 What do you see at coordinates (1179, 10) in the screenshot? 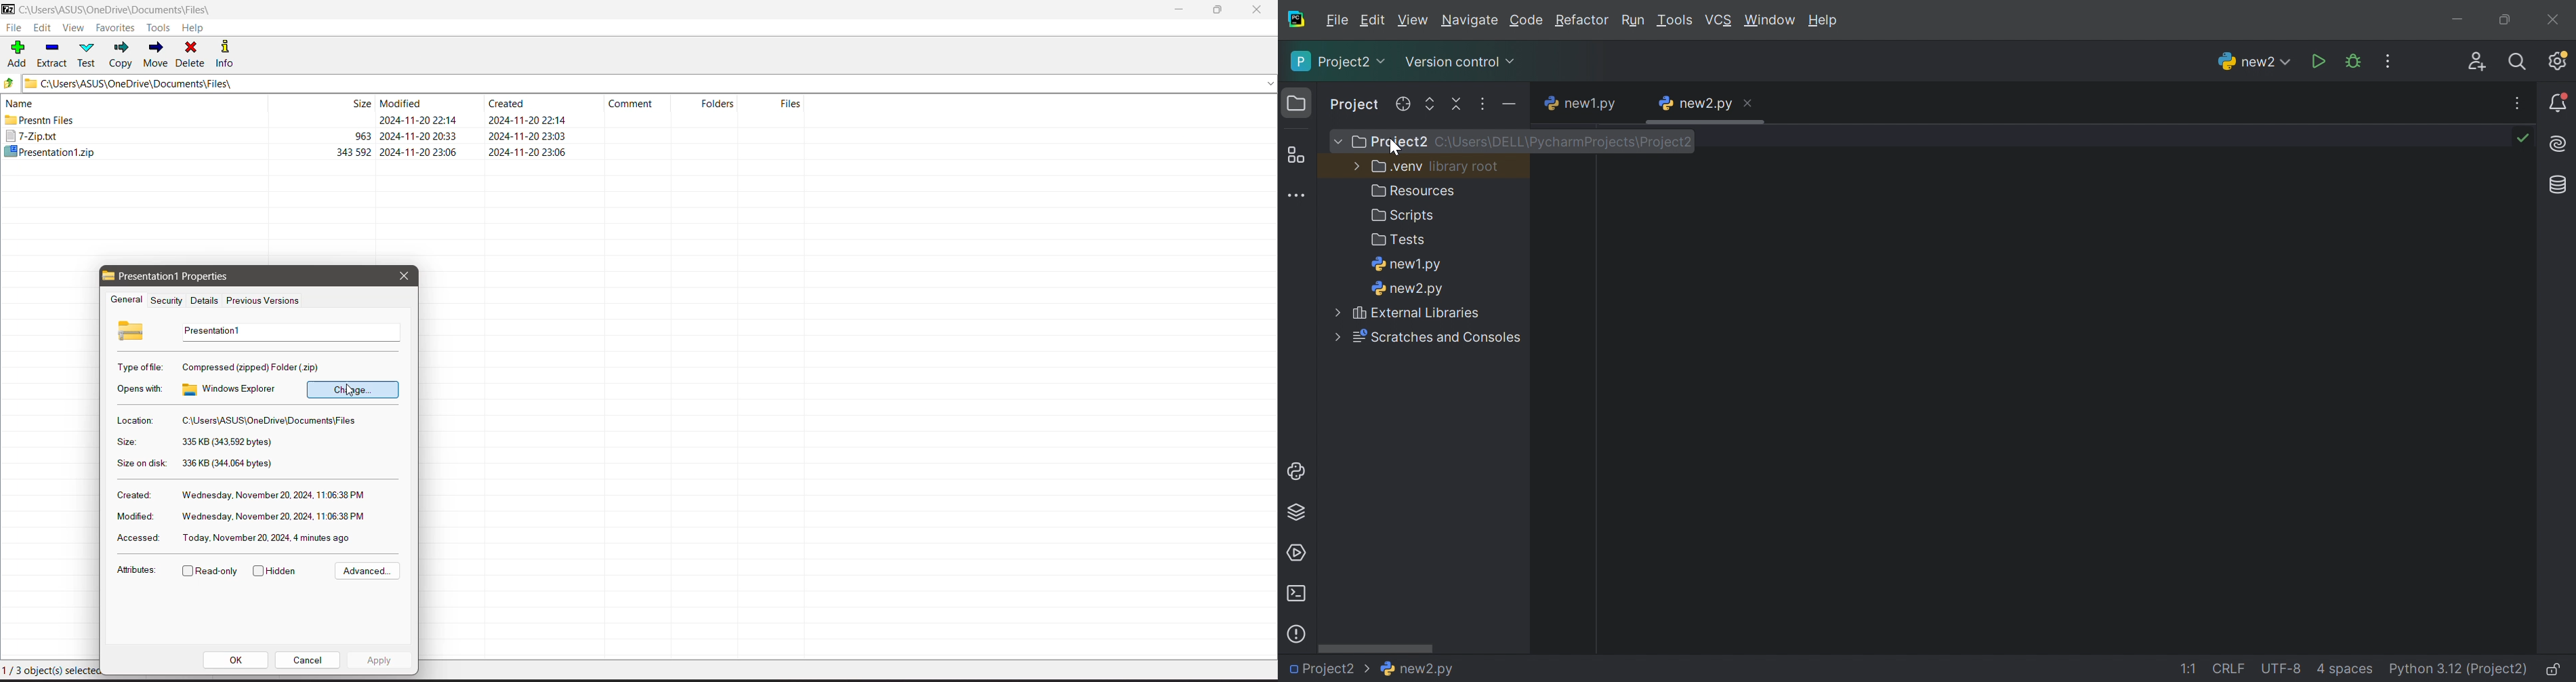
I see `Minimize` at bounding box center [1179, 10].